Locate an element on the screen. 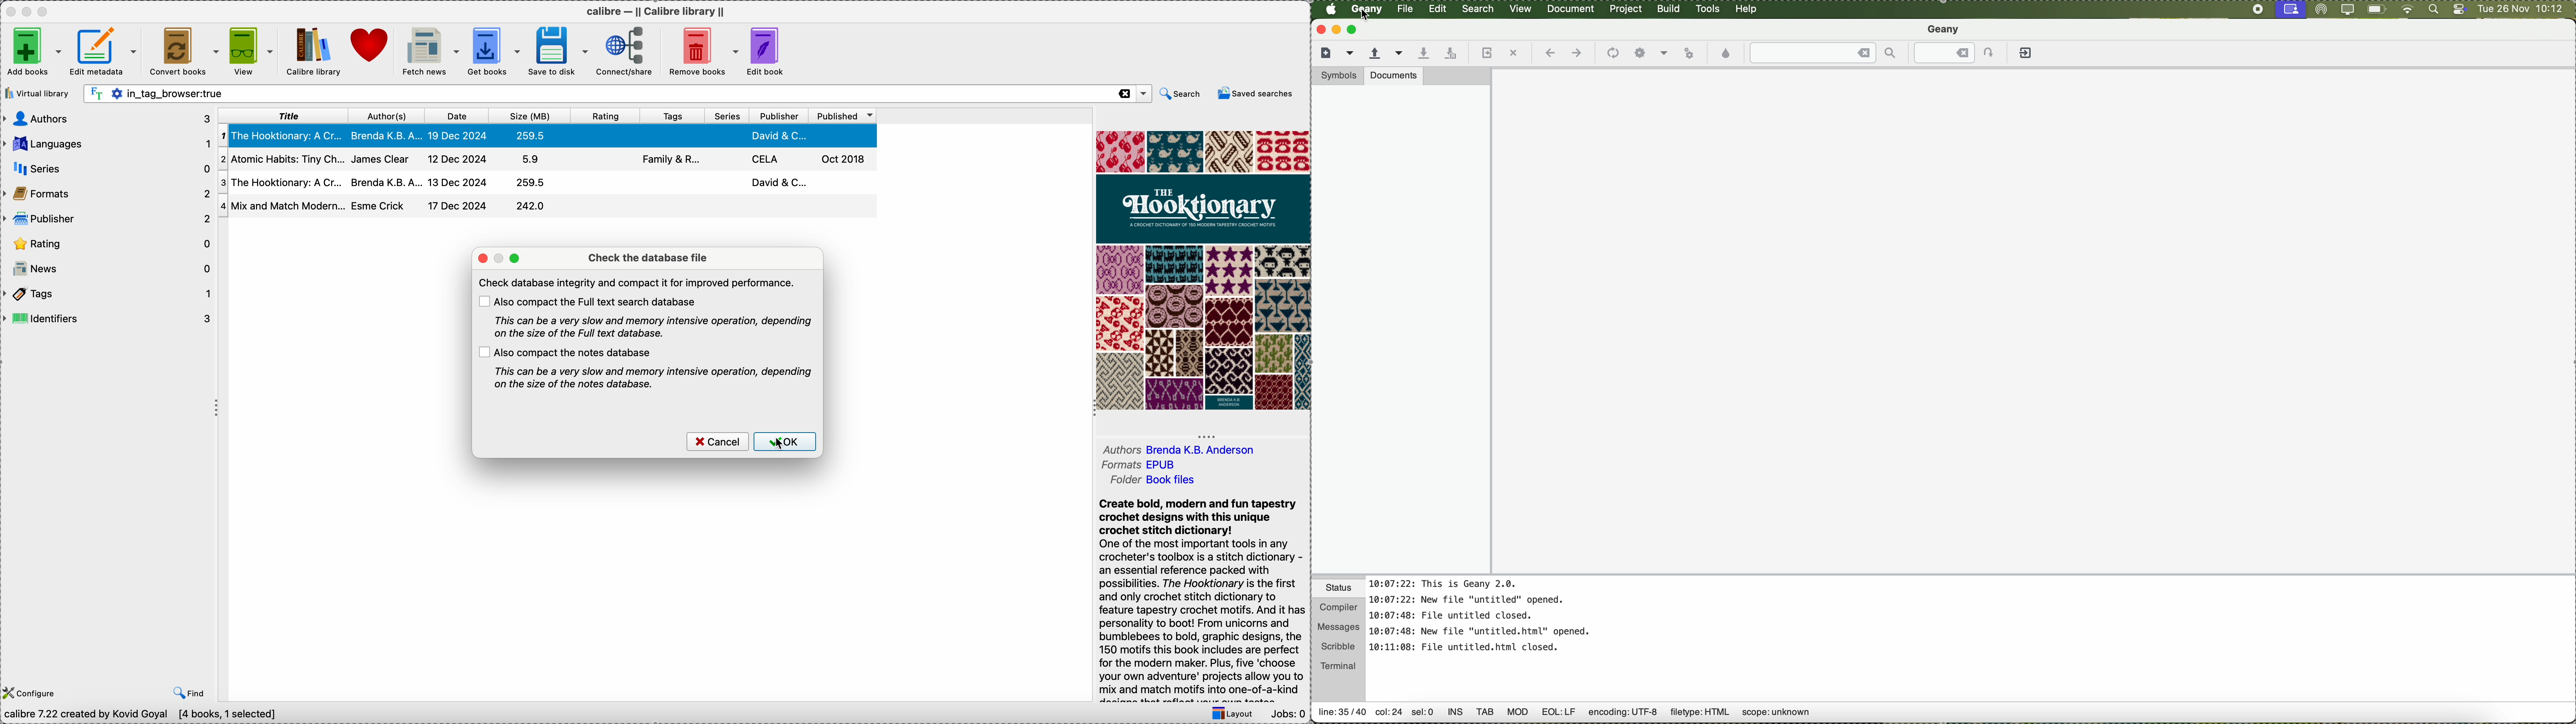 This screenshot has width=2576, height=728. date is located at coordinates (454, 116).